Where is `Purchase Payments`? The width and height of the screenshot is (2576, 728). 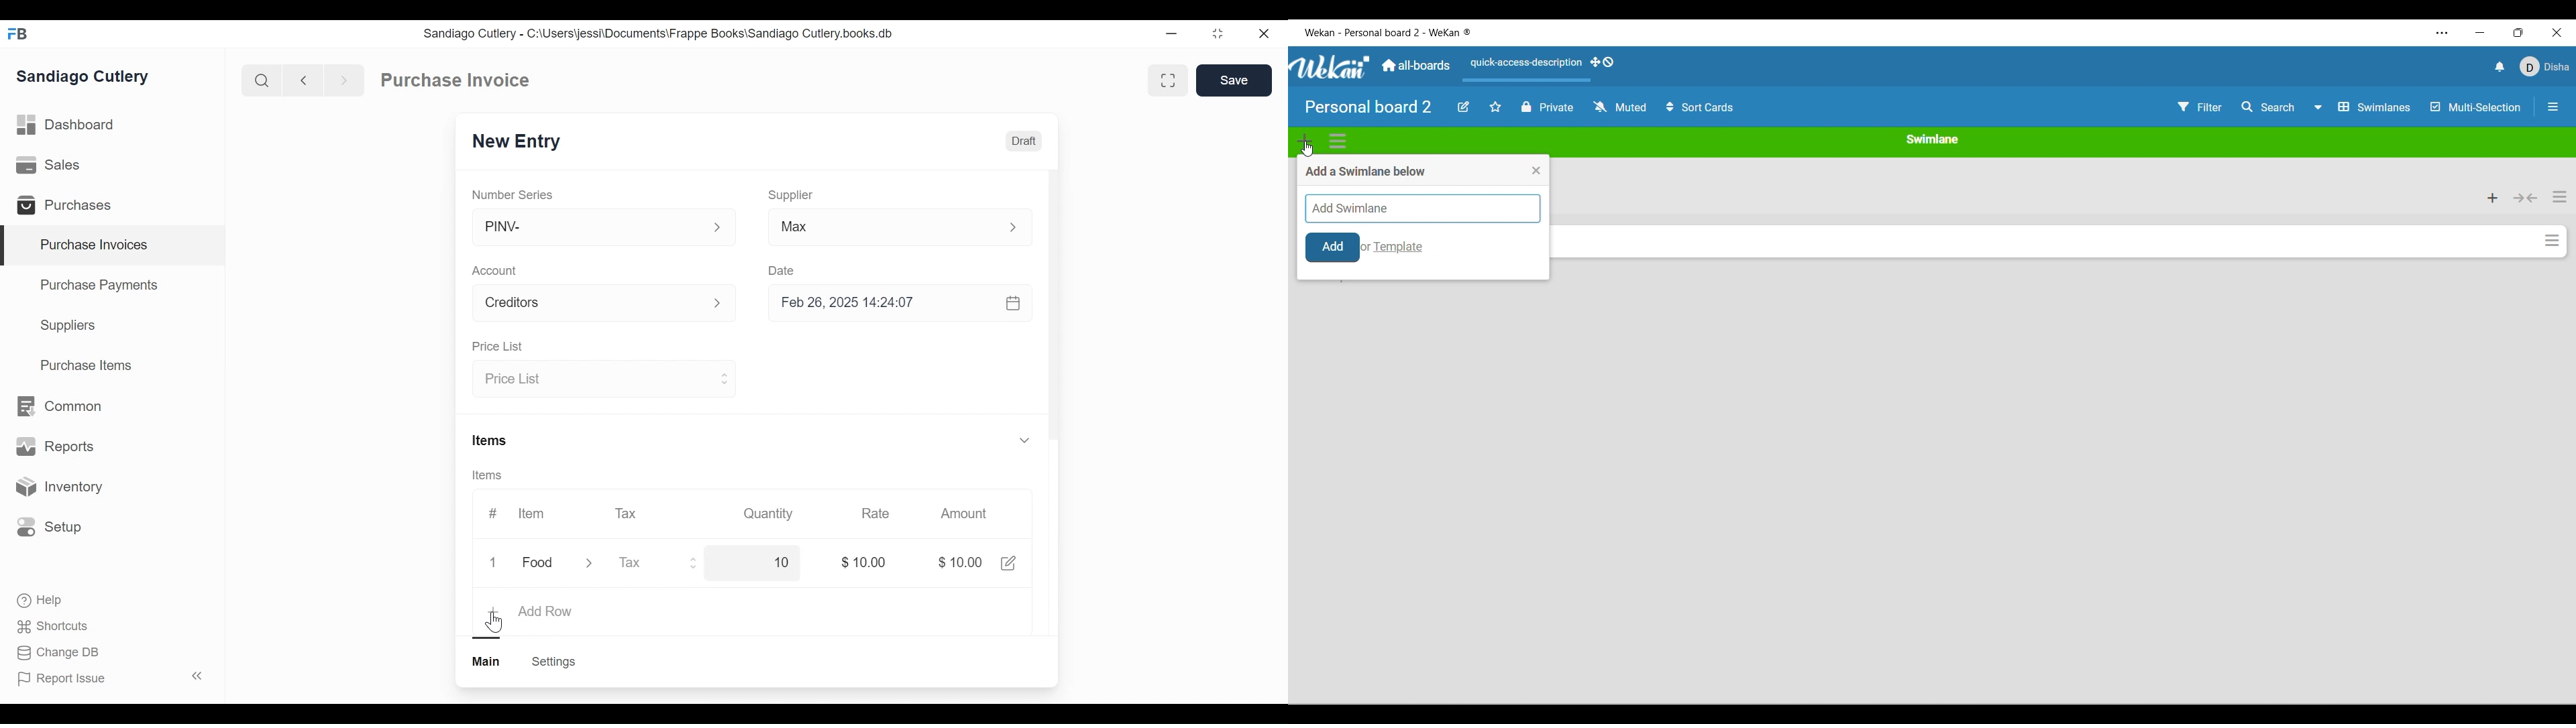
Purchase Payments is located at coordinates (101, 287).